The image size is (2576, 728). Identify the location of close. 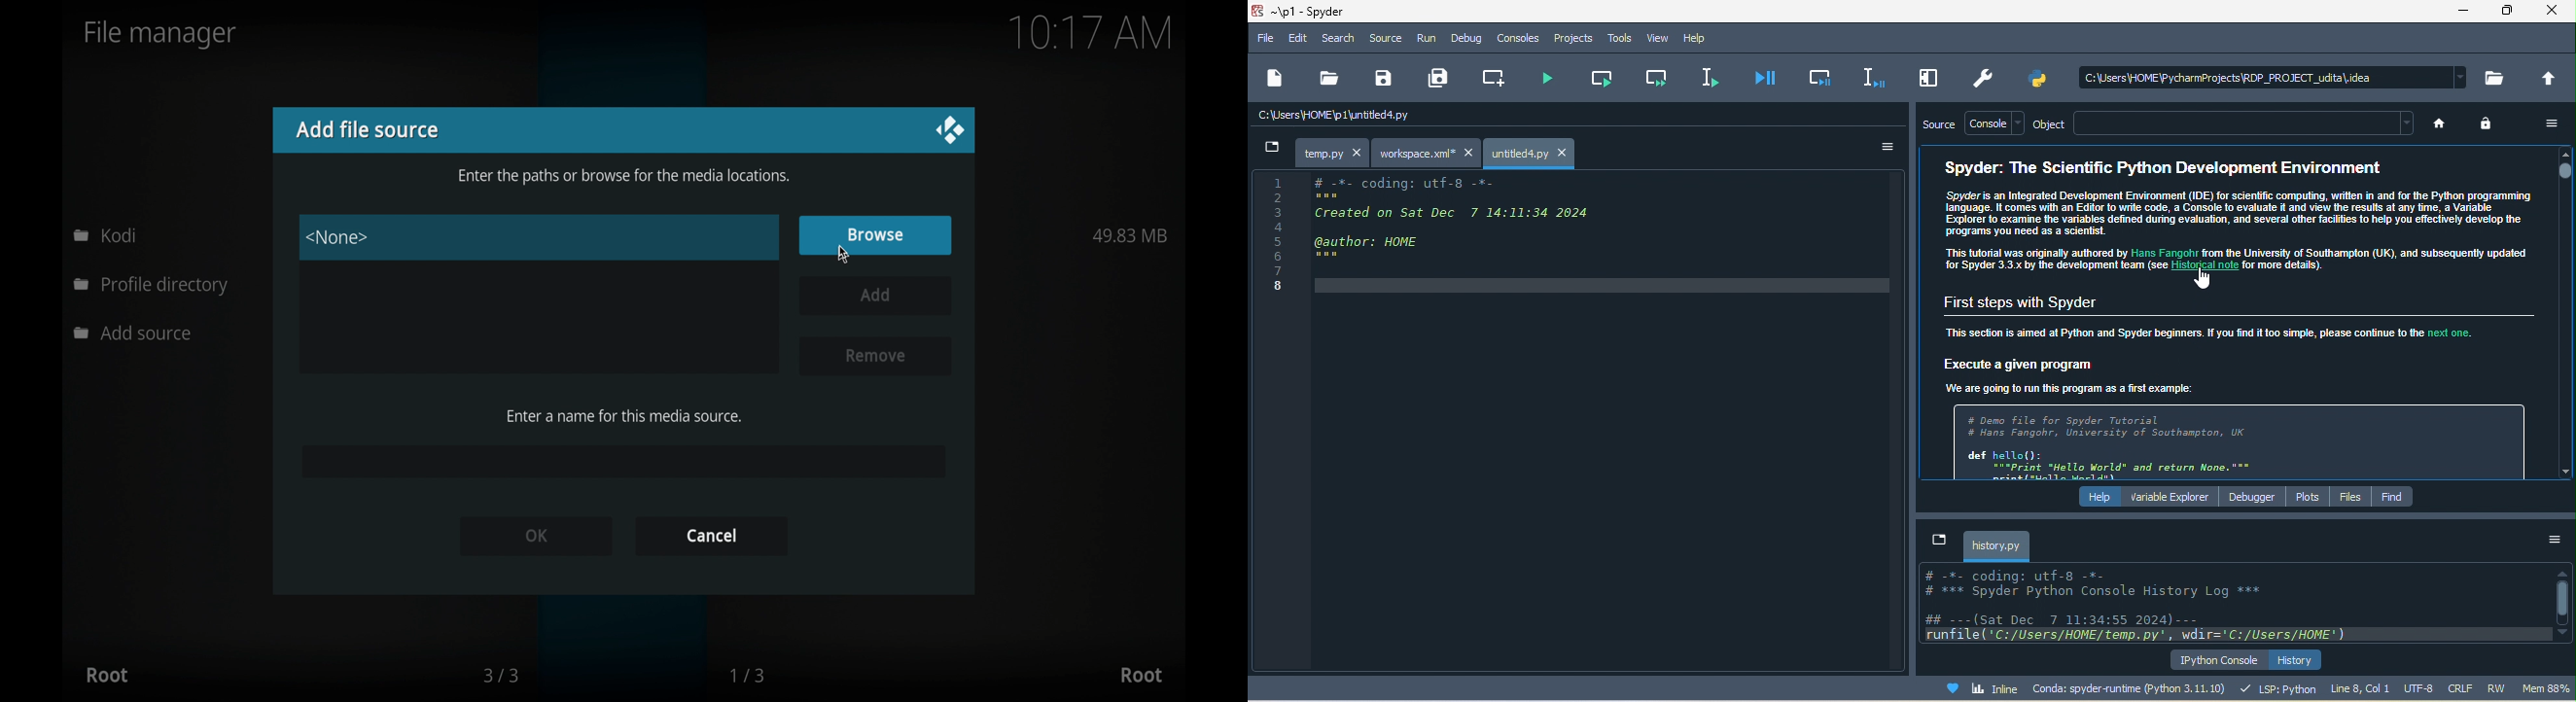
(950, 130).